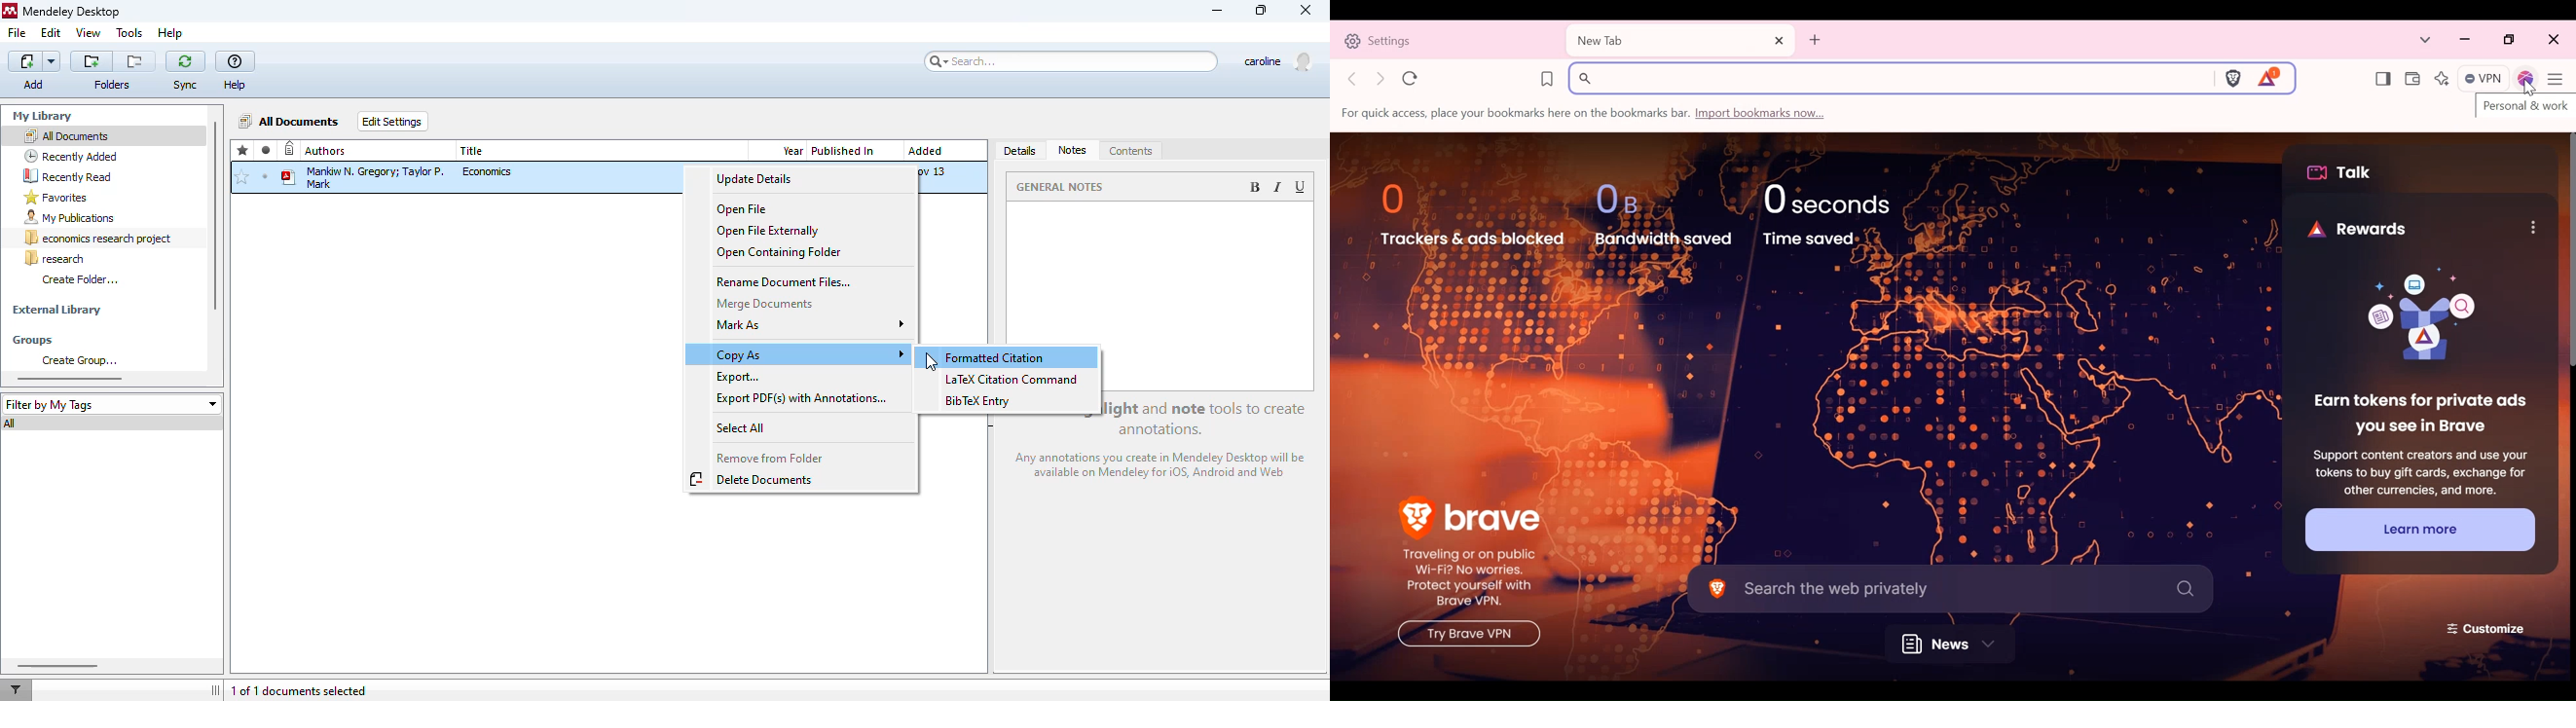 The width and height of the screenshot is (2576, 728). Describe the element at coordinates (10, 11) in the screenshot. I see `logo` at that location.